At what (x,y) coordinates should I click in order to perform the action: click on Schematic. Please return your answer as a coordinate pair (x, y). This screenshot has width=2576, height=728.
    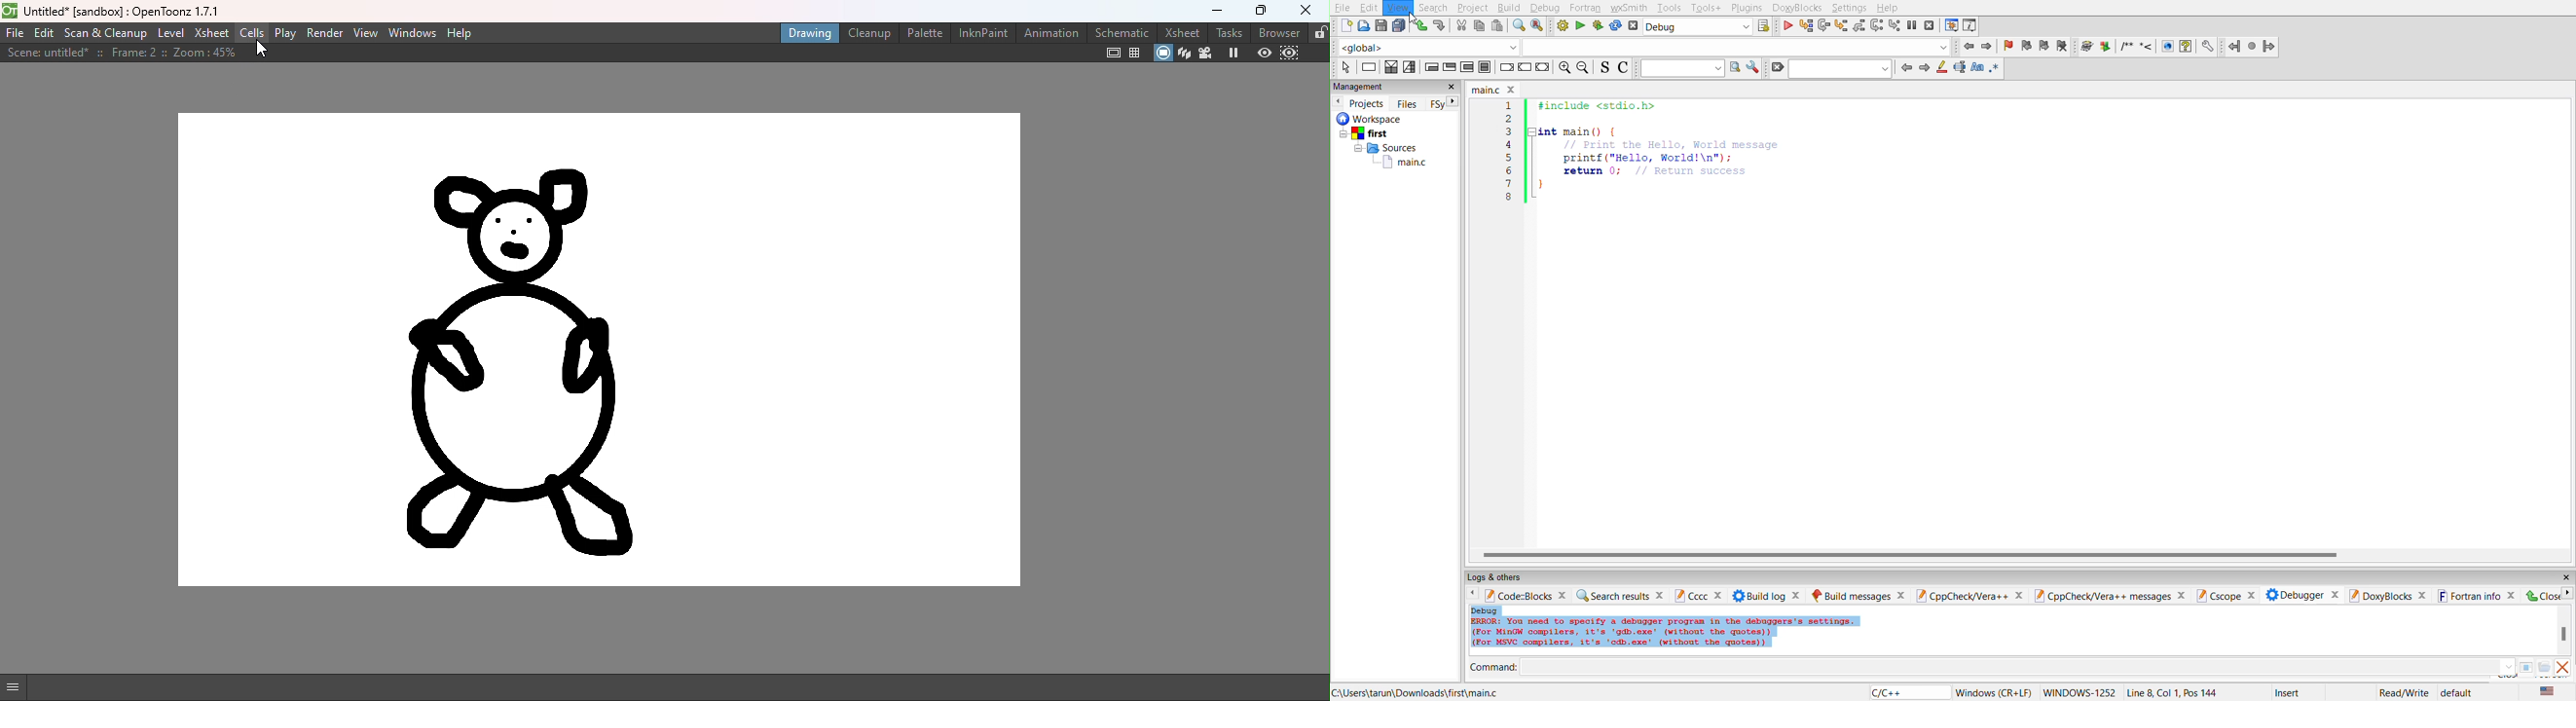
    Looking at the image, I should click on (1122, 32).